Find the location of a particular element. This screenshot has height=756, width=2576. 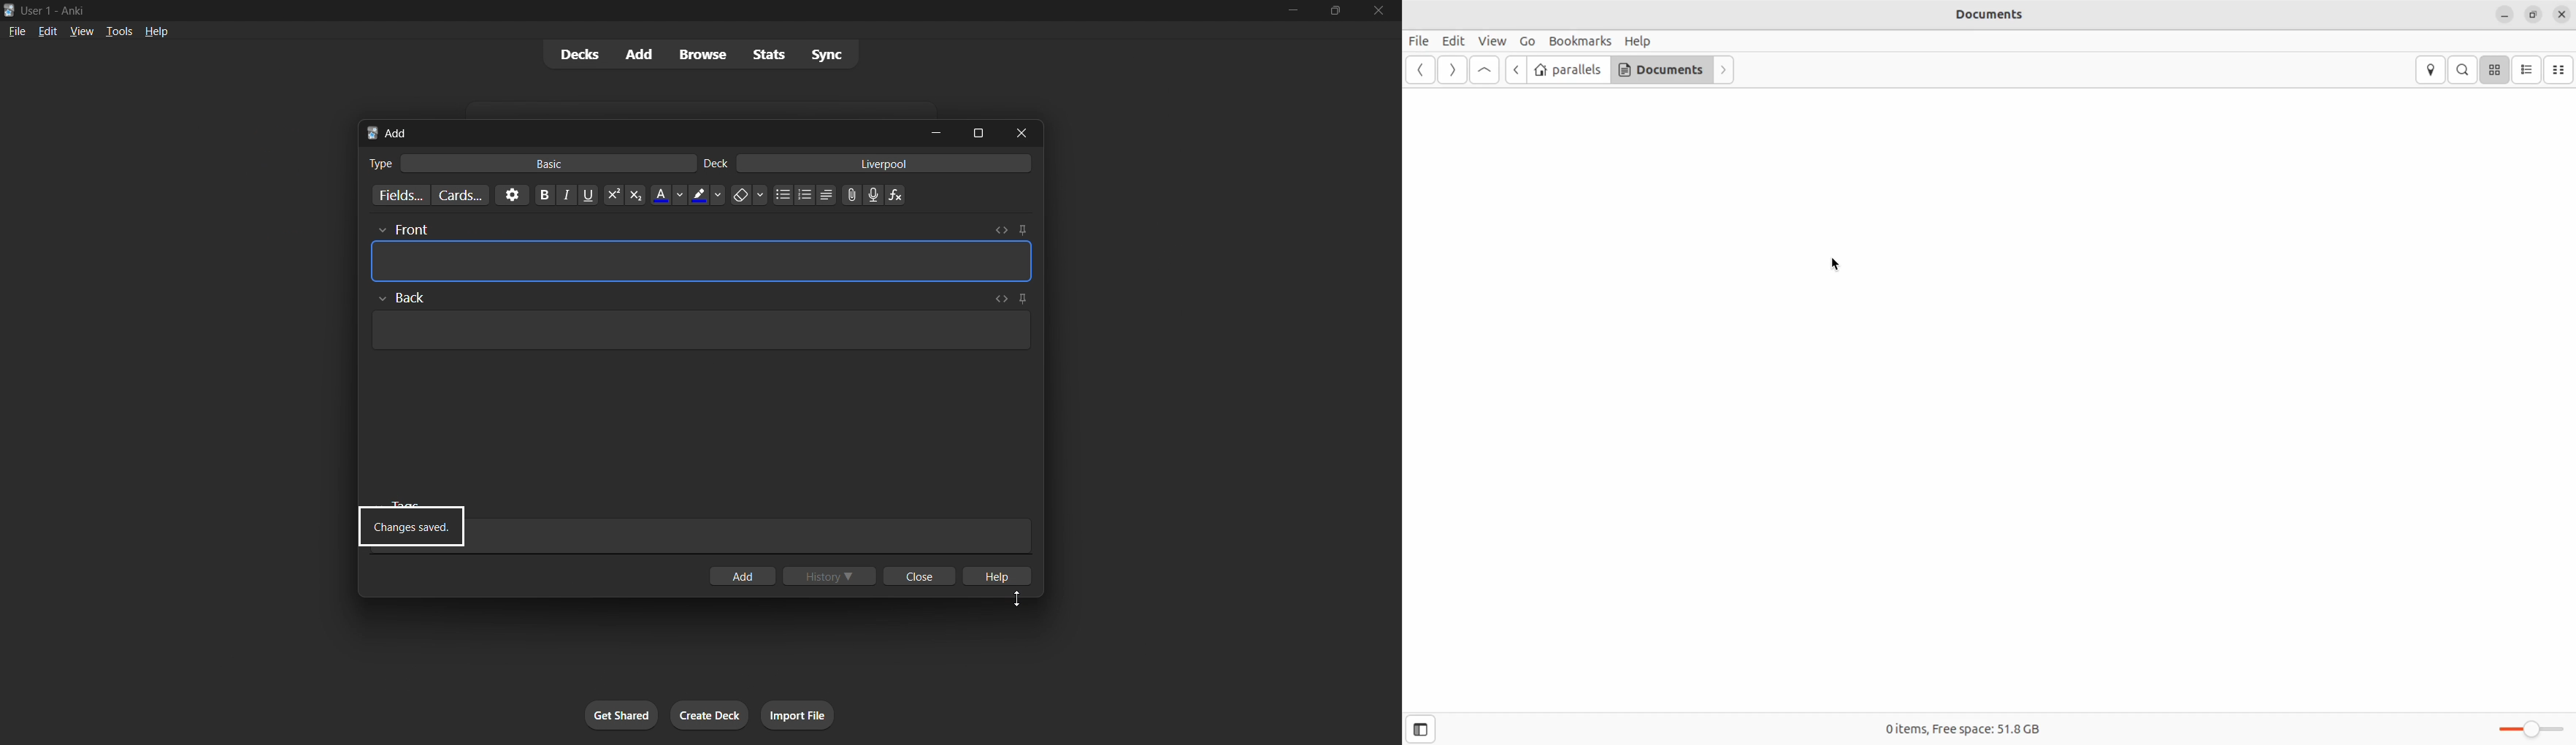

fields is located at coordinates (400, 196).